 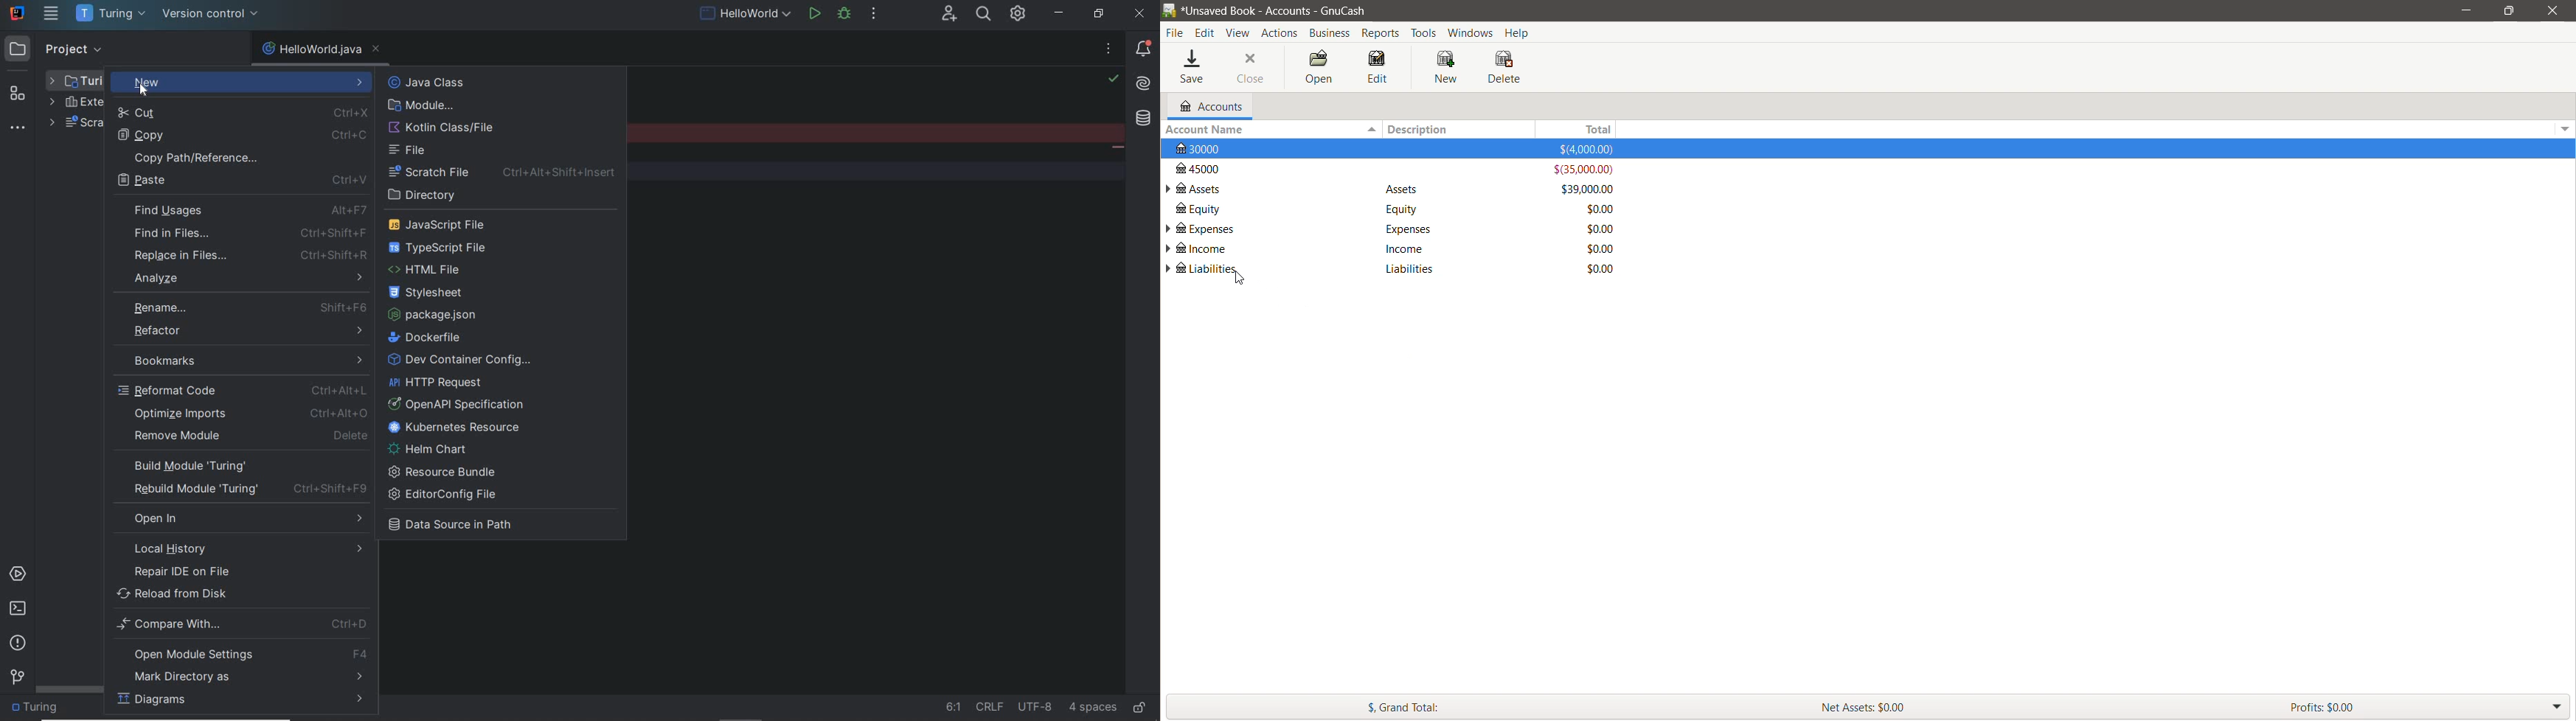 What do you see at coordinates (1285, 10) in the screenshot?
I see `Current Book Name - Accounts - Application Name` at bounding box center [1285, 10].